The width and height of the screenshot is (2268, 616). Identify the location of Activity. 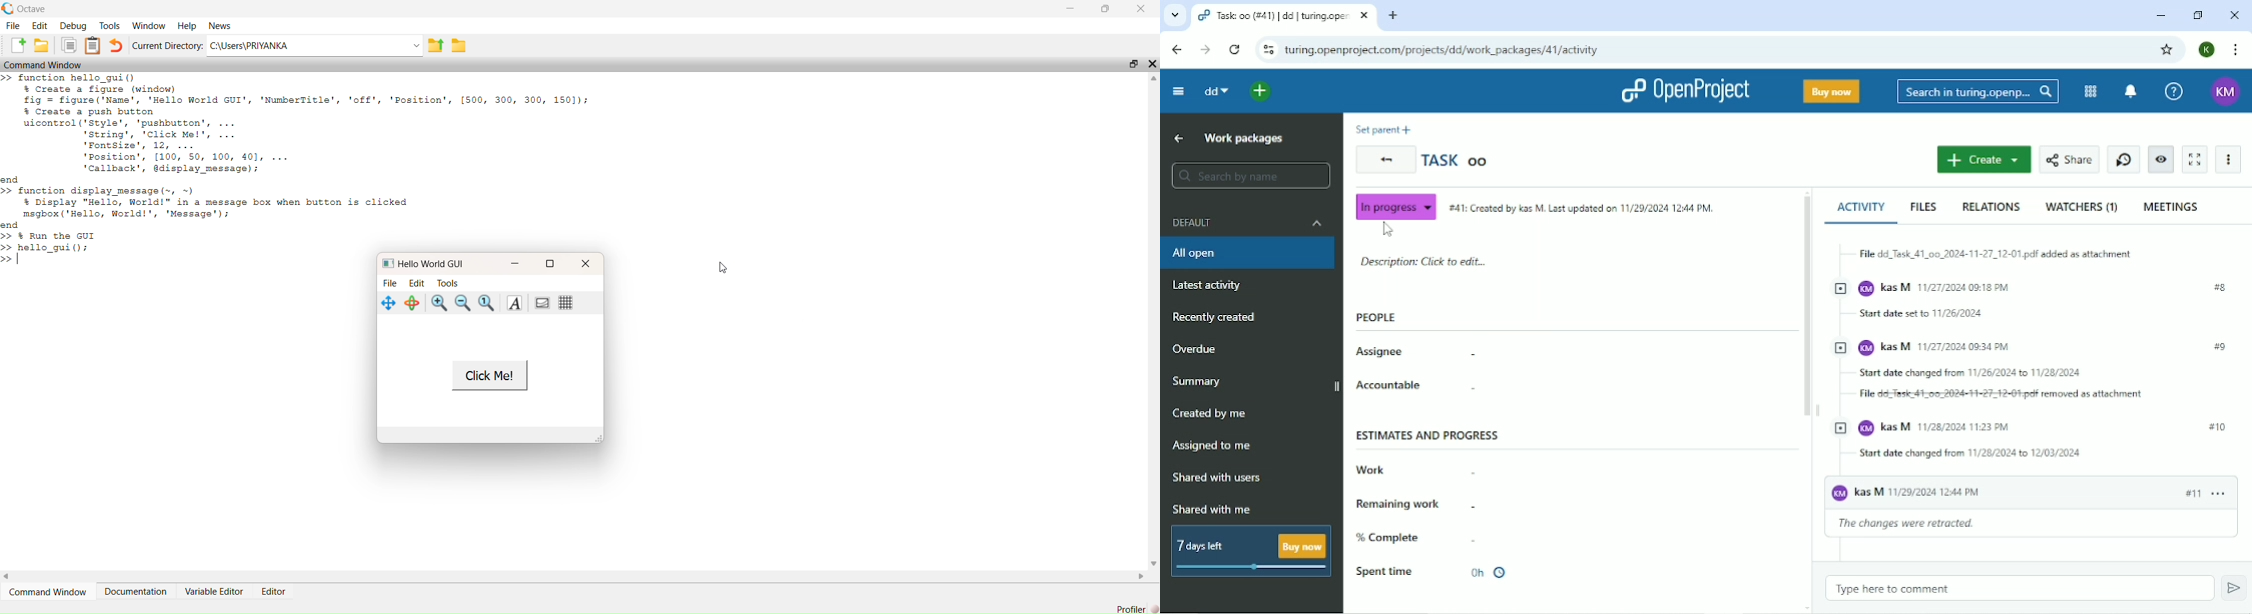
(1861, 210).